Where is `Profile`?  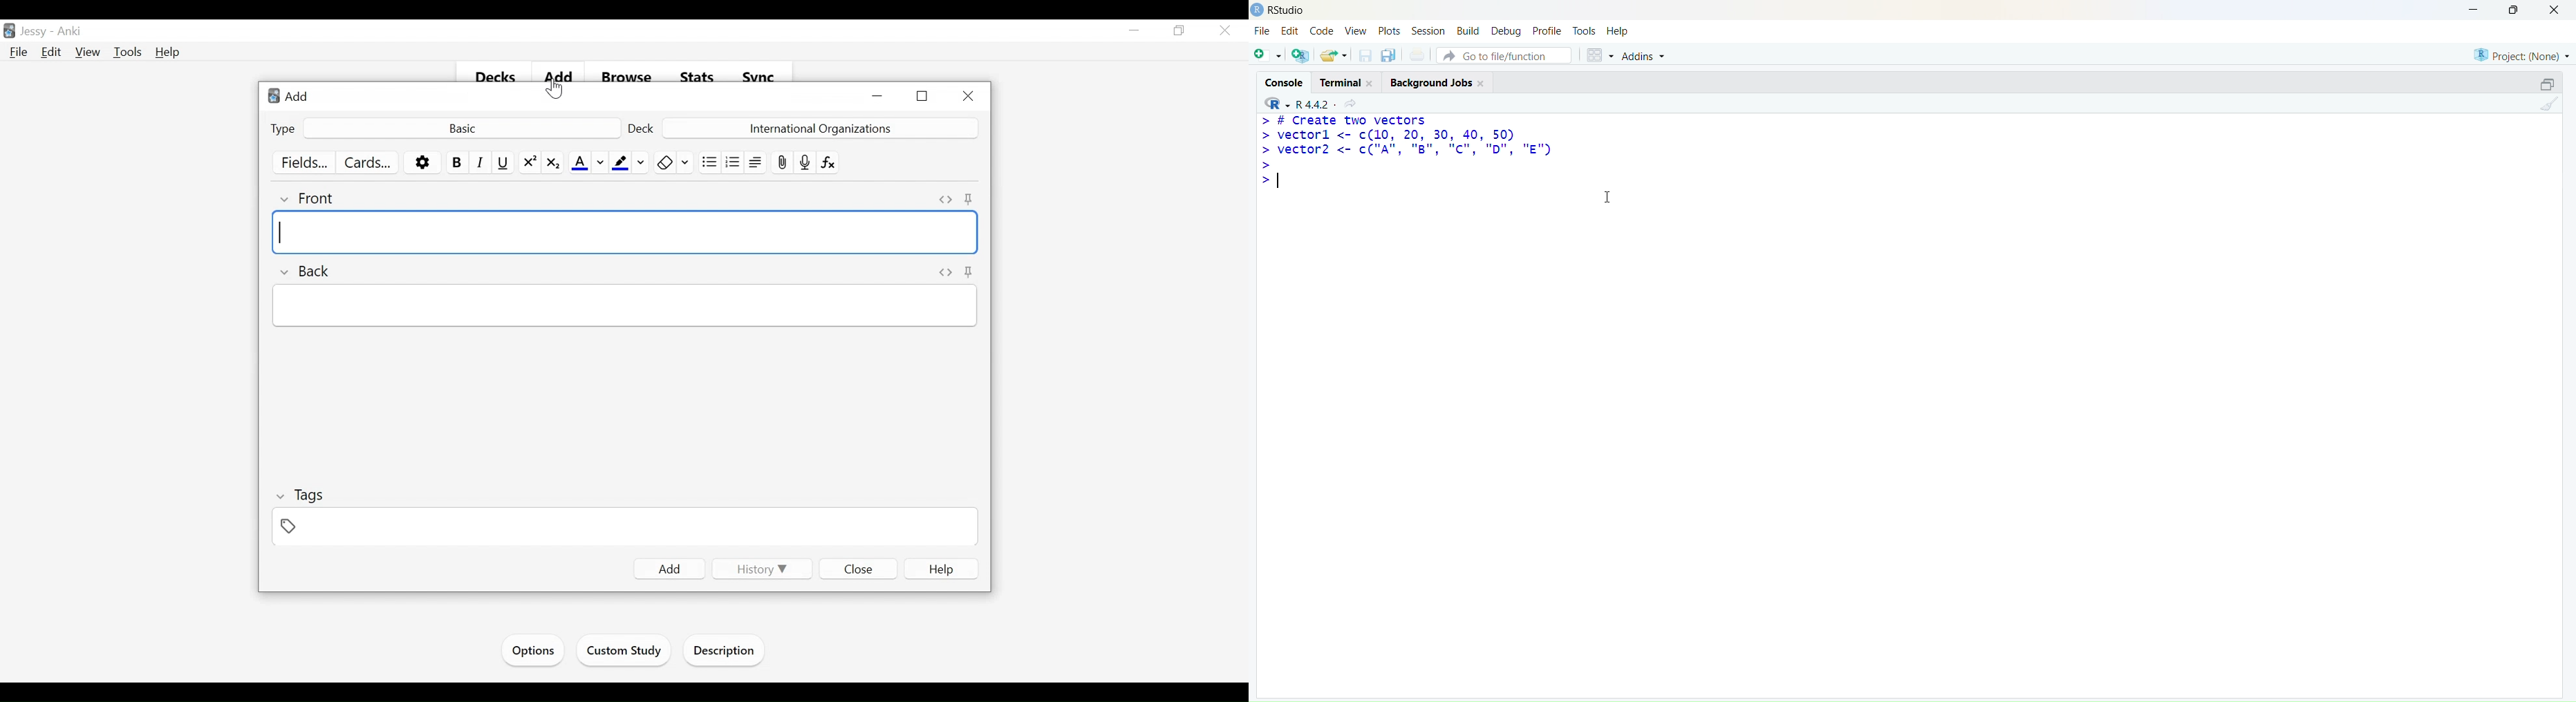
Profile is located at coordinates (1547, 30).